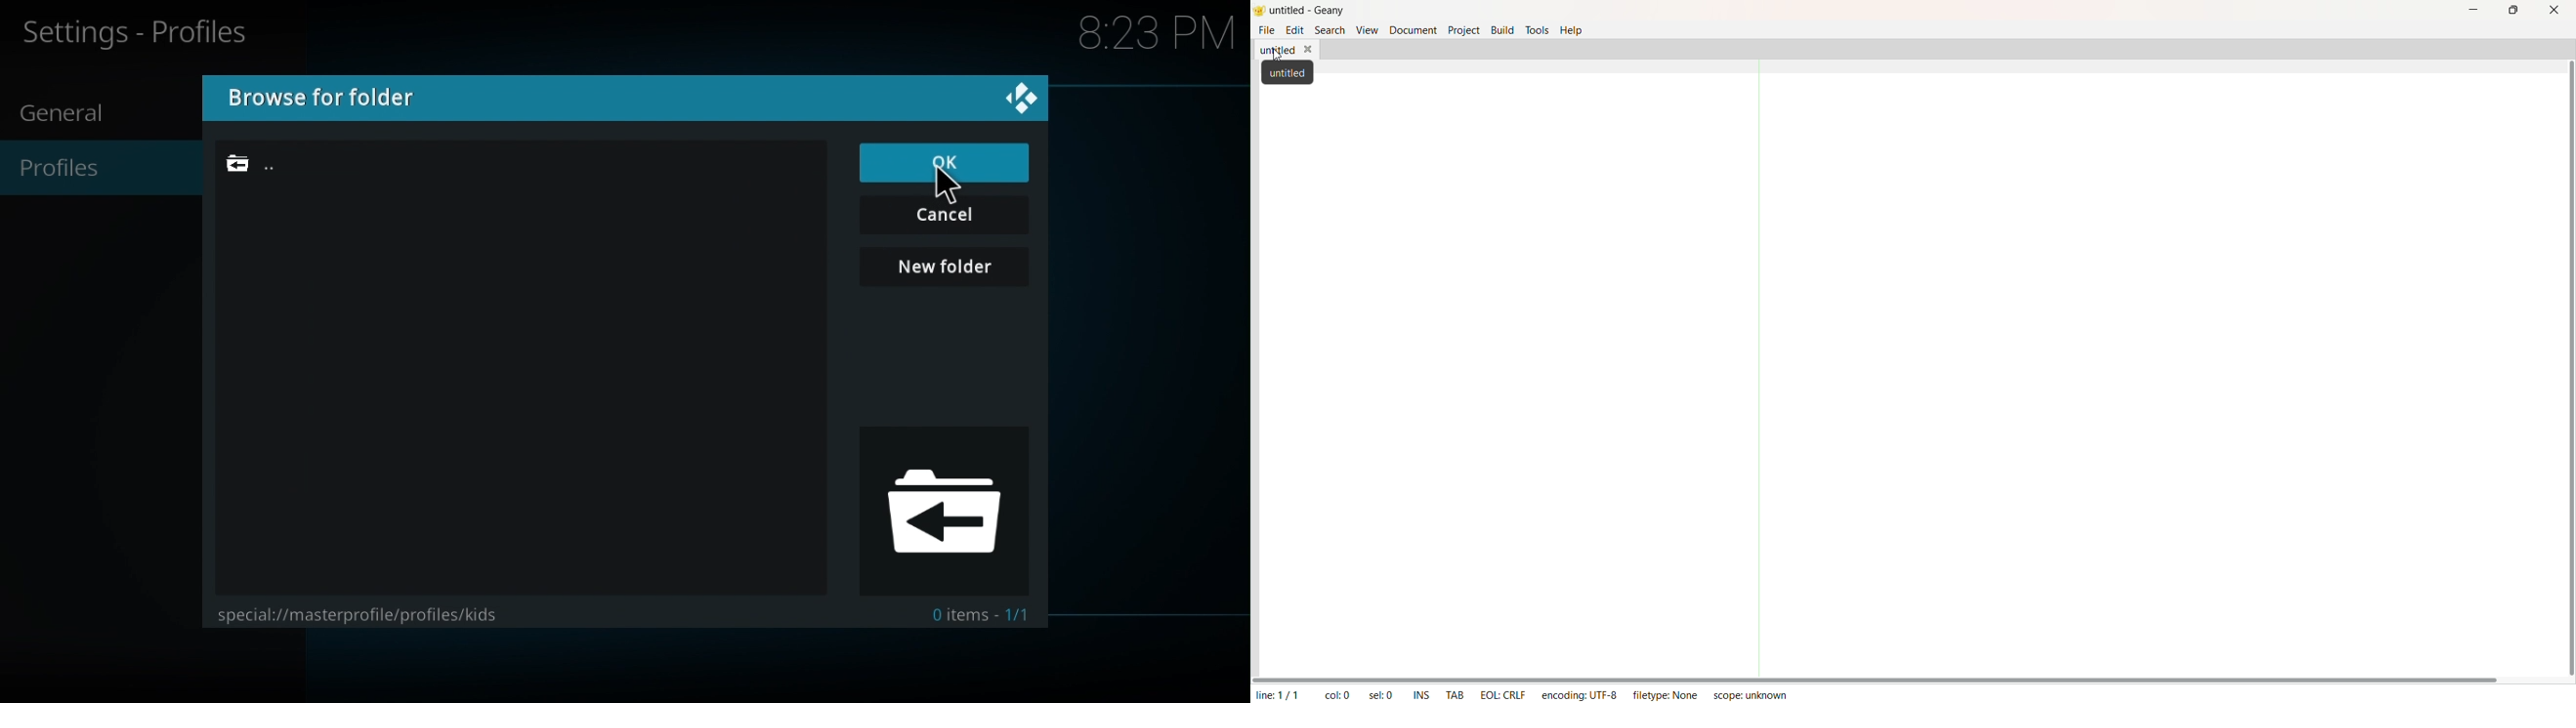  Describe the element at coordinates (1573, 32) in the screenshot. I see `Help` at that location.